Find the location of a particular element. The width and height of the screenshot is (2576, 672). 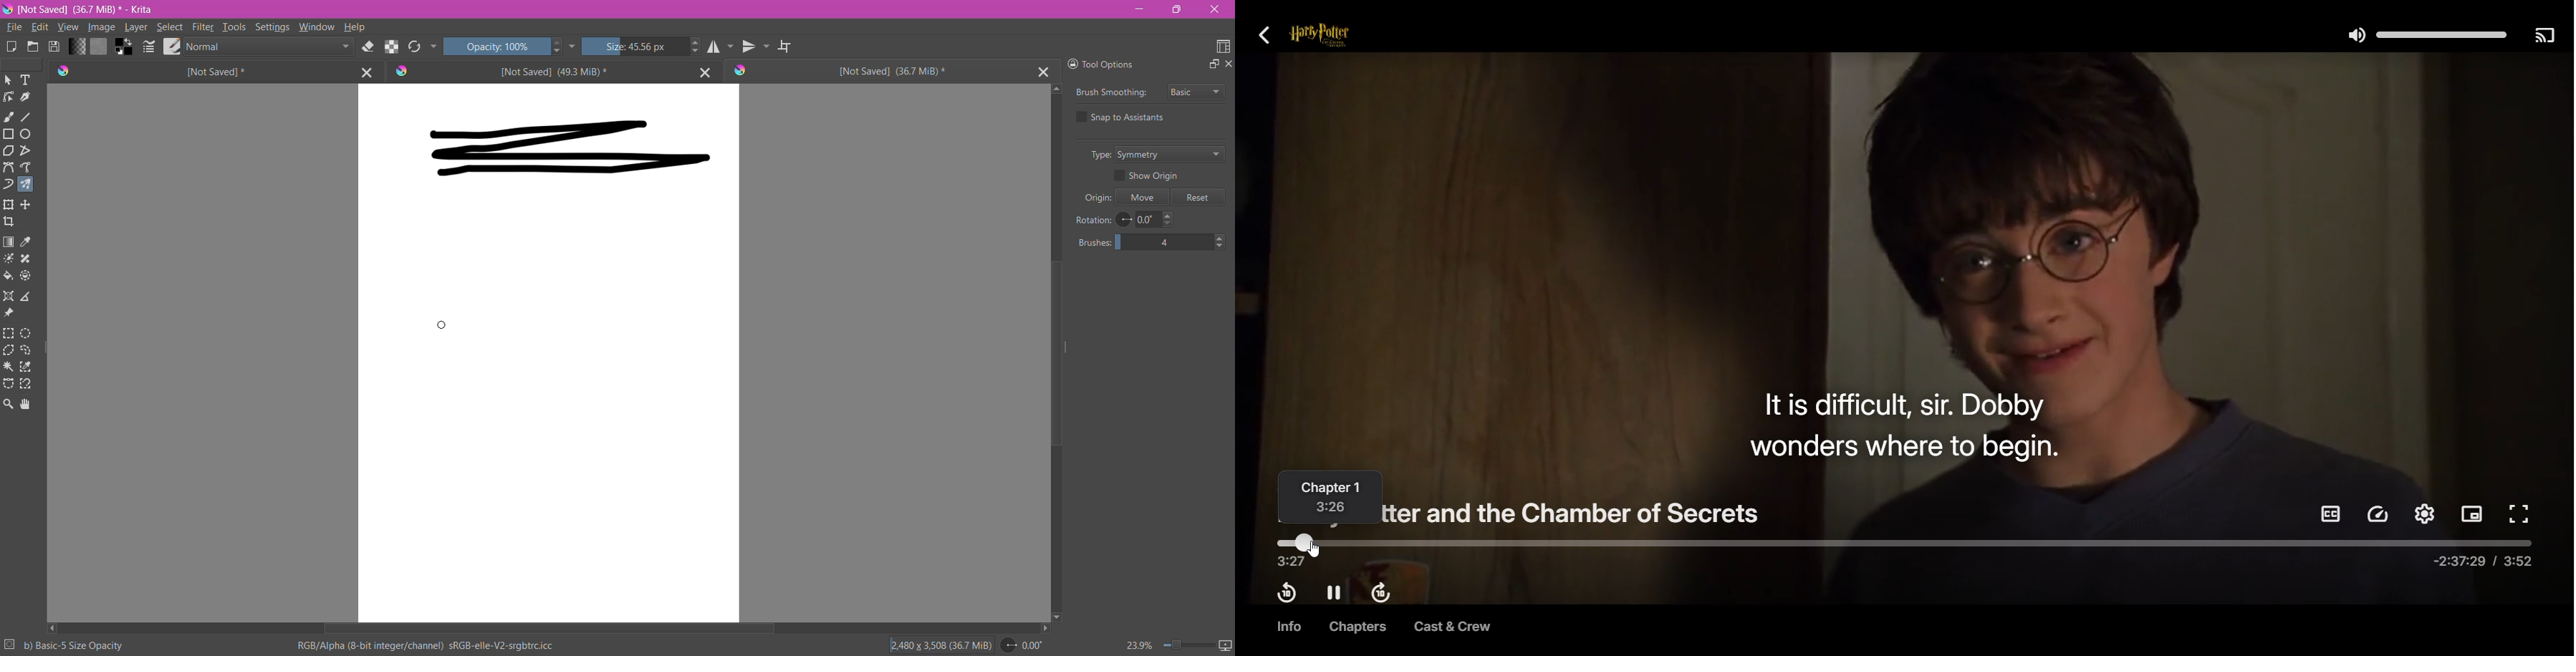

Elliptical Selection Tool is located at coordinates (27, 333).